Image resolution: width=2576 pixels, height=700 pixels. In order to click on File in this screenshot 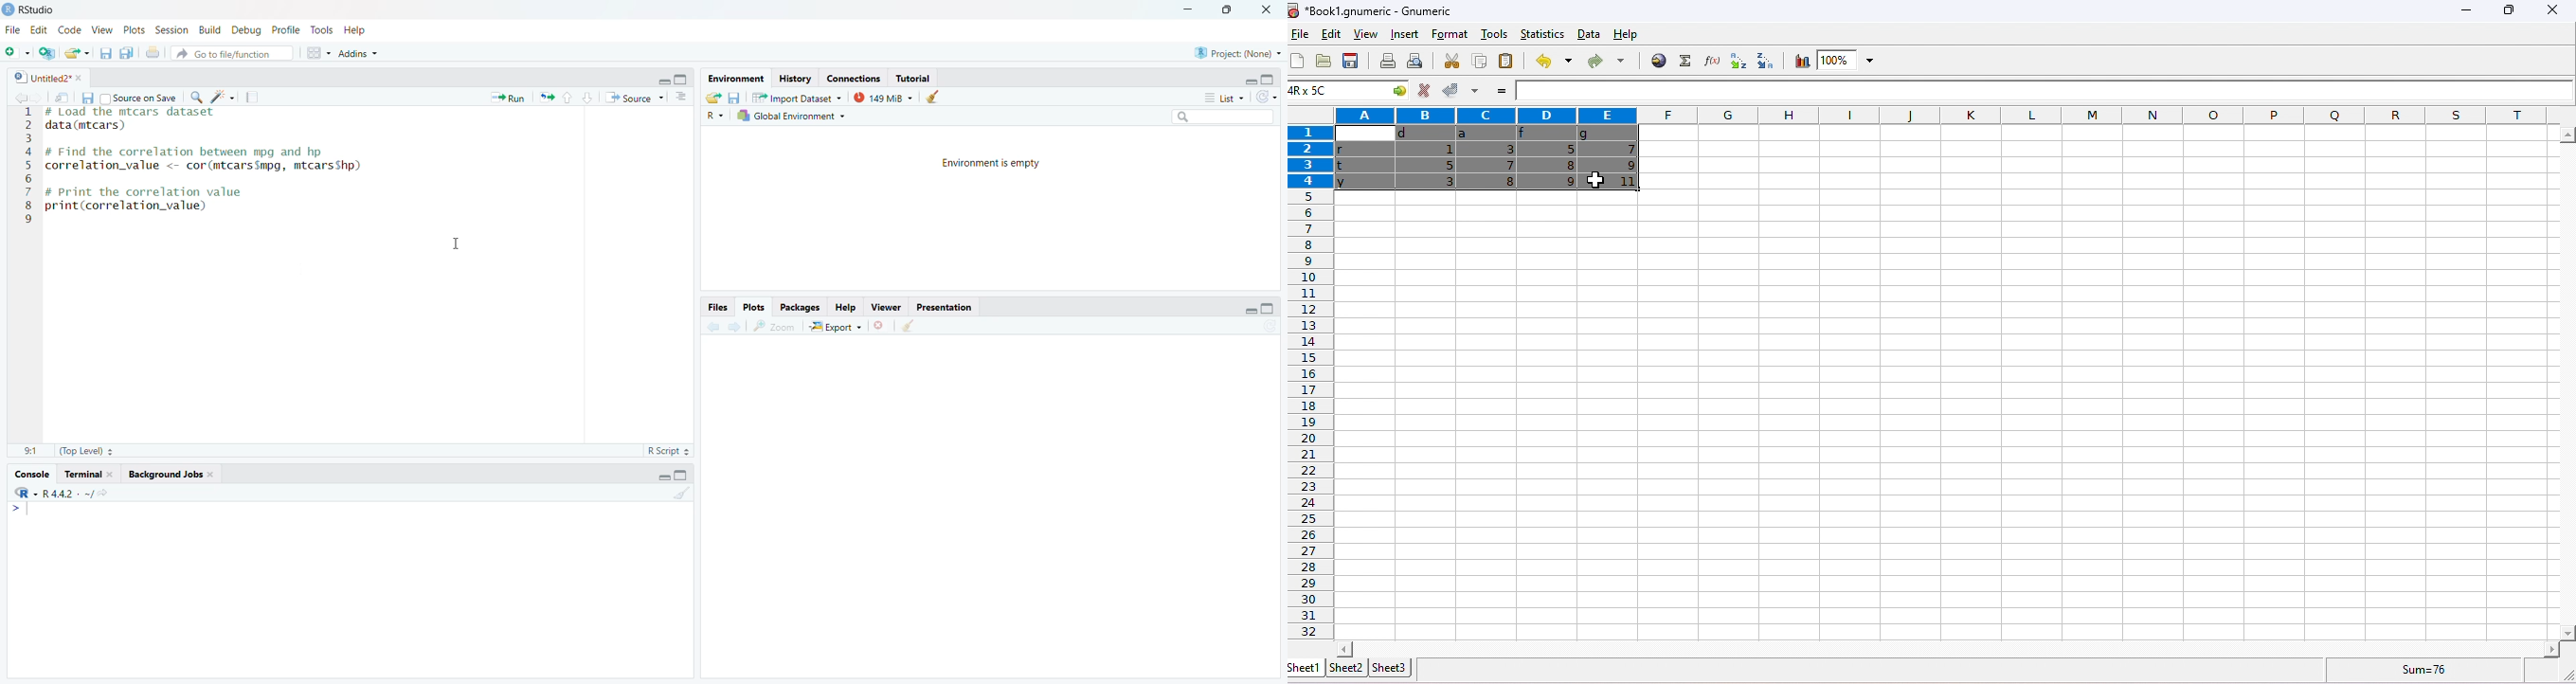, I will do `click(11, 32)`.